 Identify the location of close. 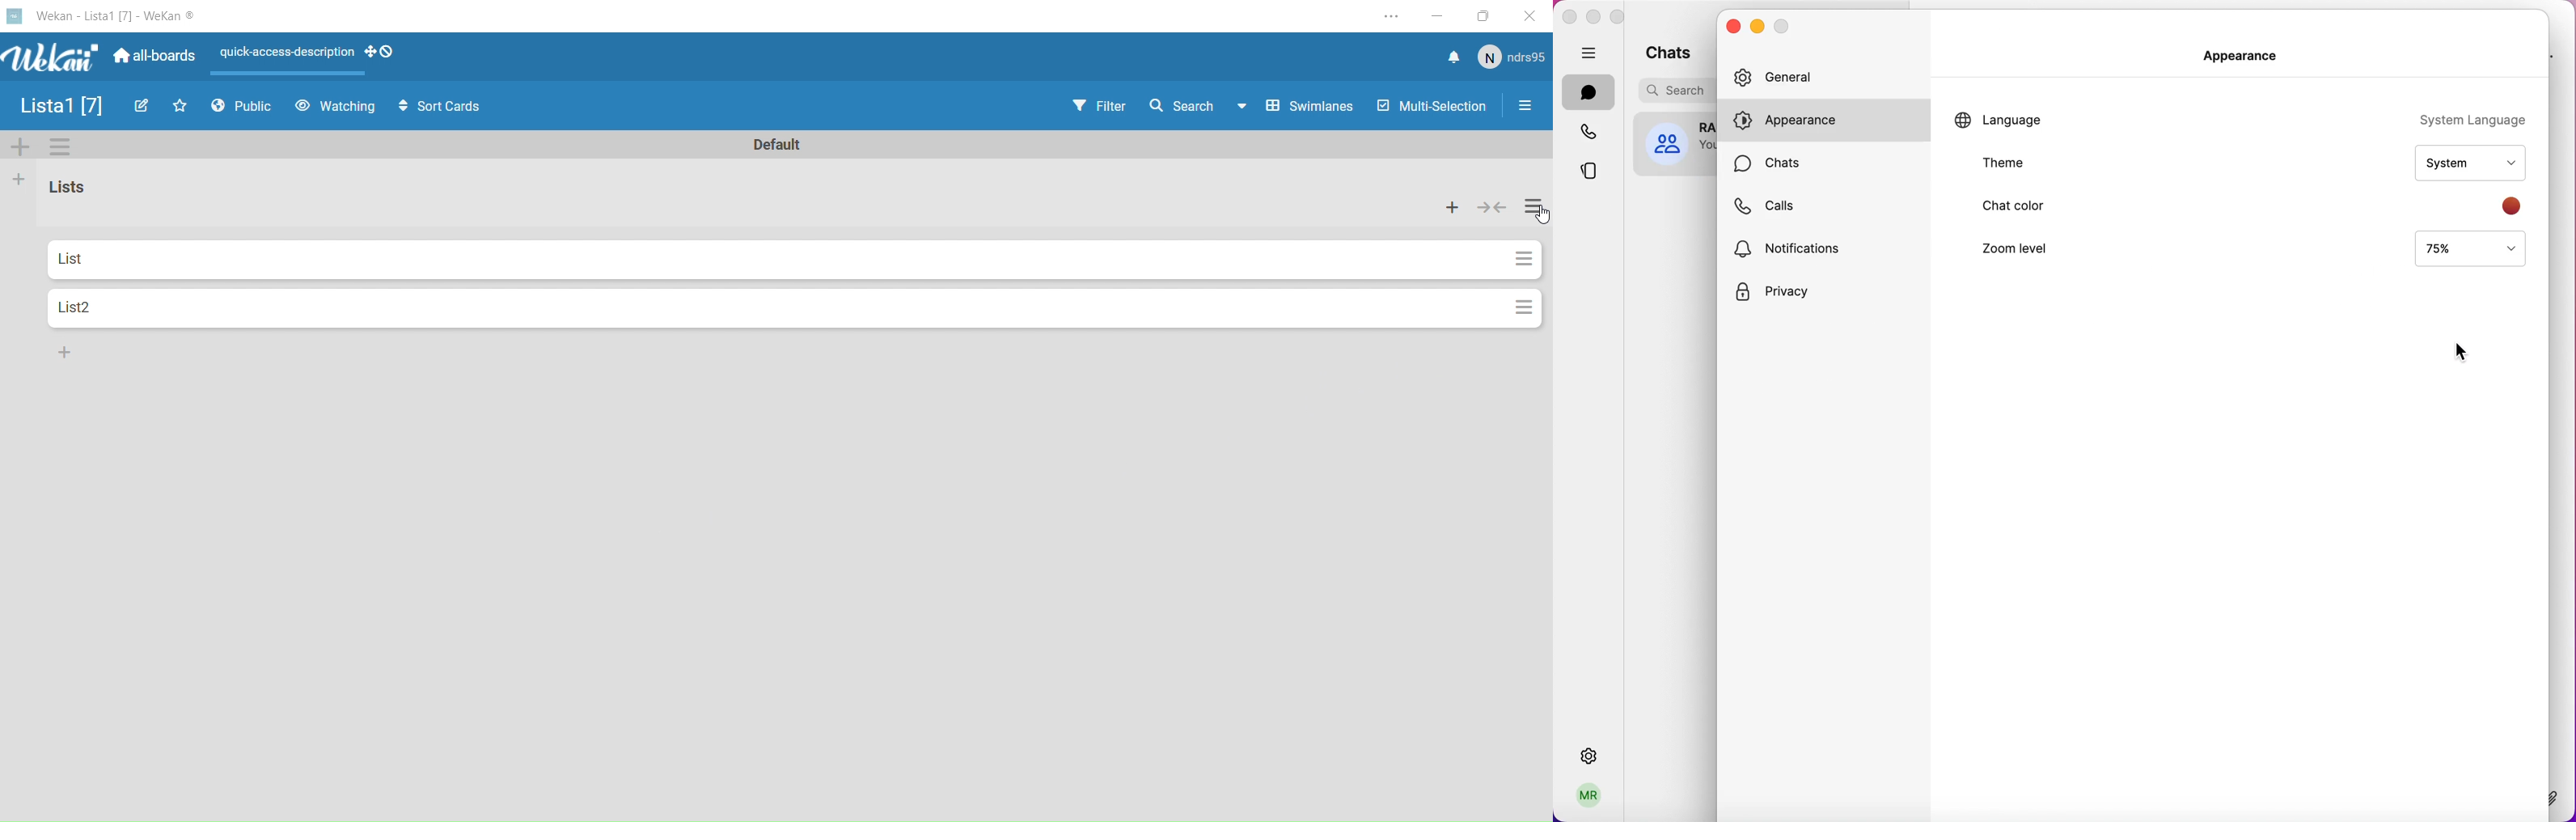
(1570, 15).